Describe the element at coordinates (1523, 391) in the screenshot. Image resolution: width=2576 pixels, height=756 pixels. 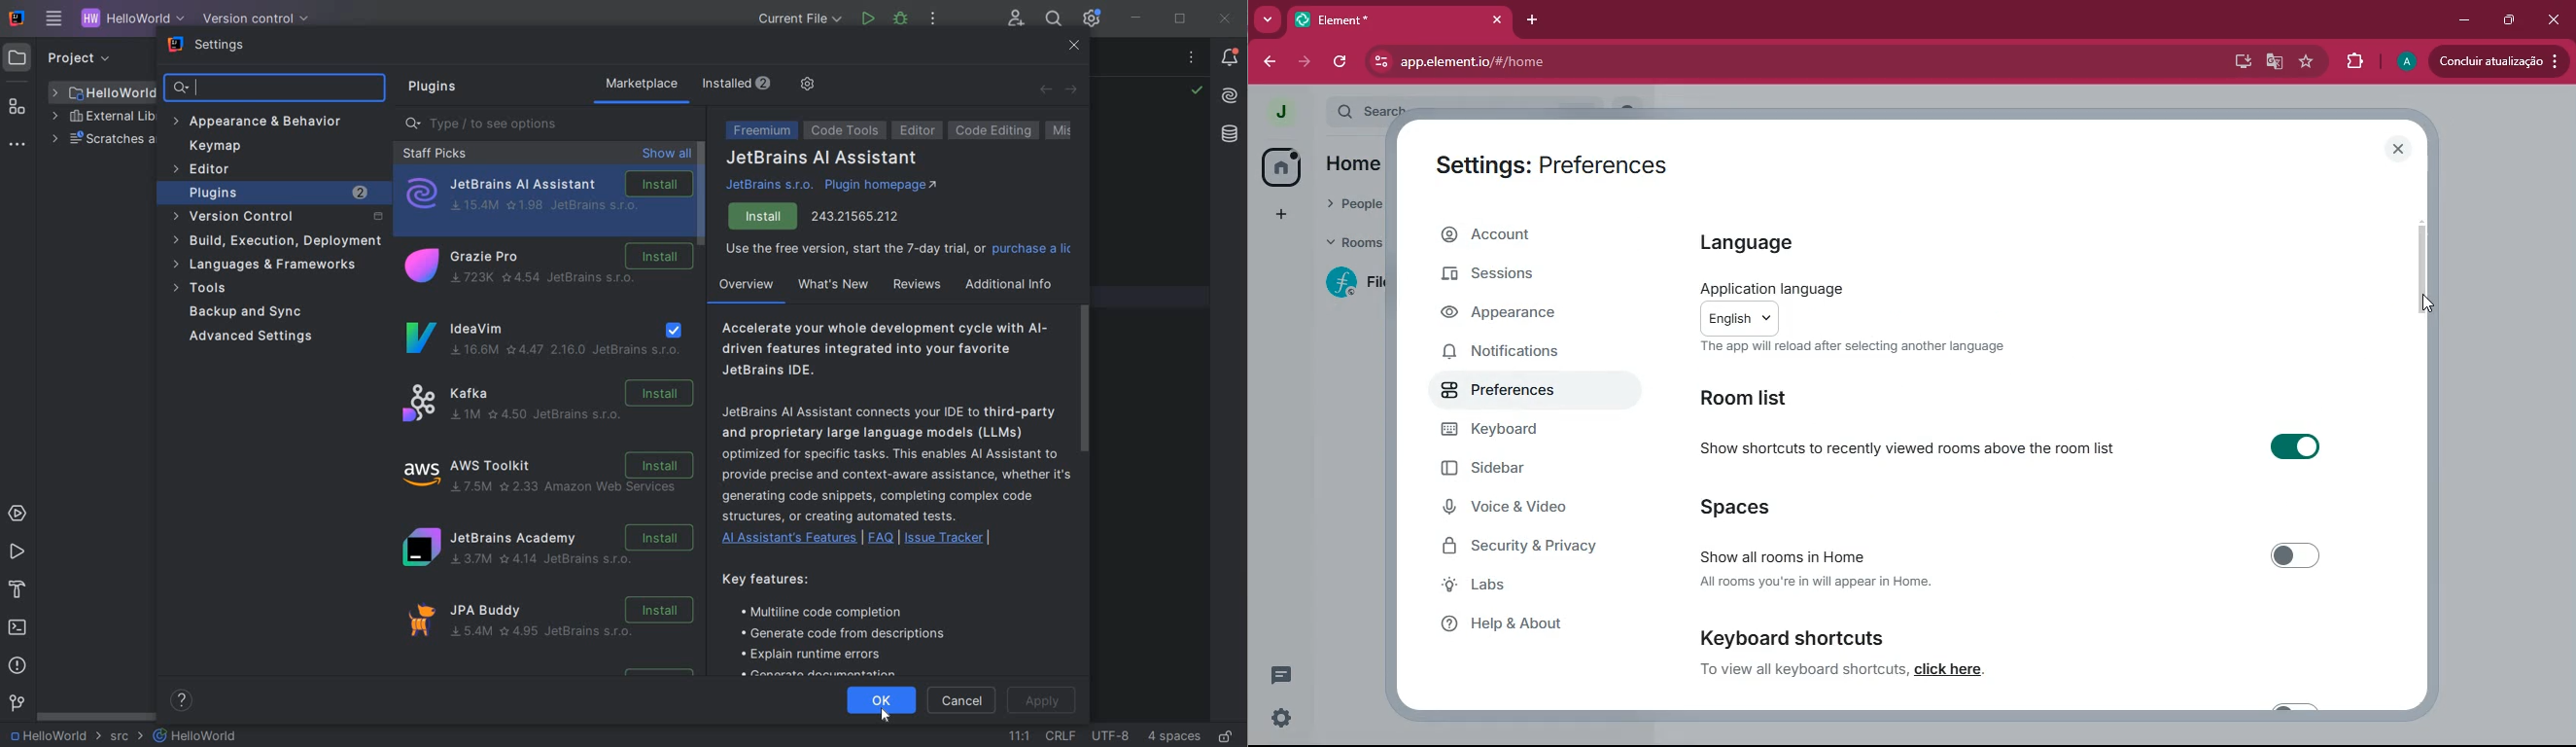
I see `preferences` at that location.